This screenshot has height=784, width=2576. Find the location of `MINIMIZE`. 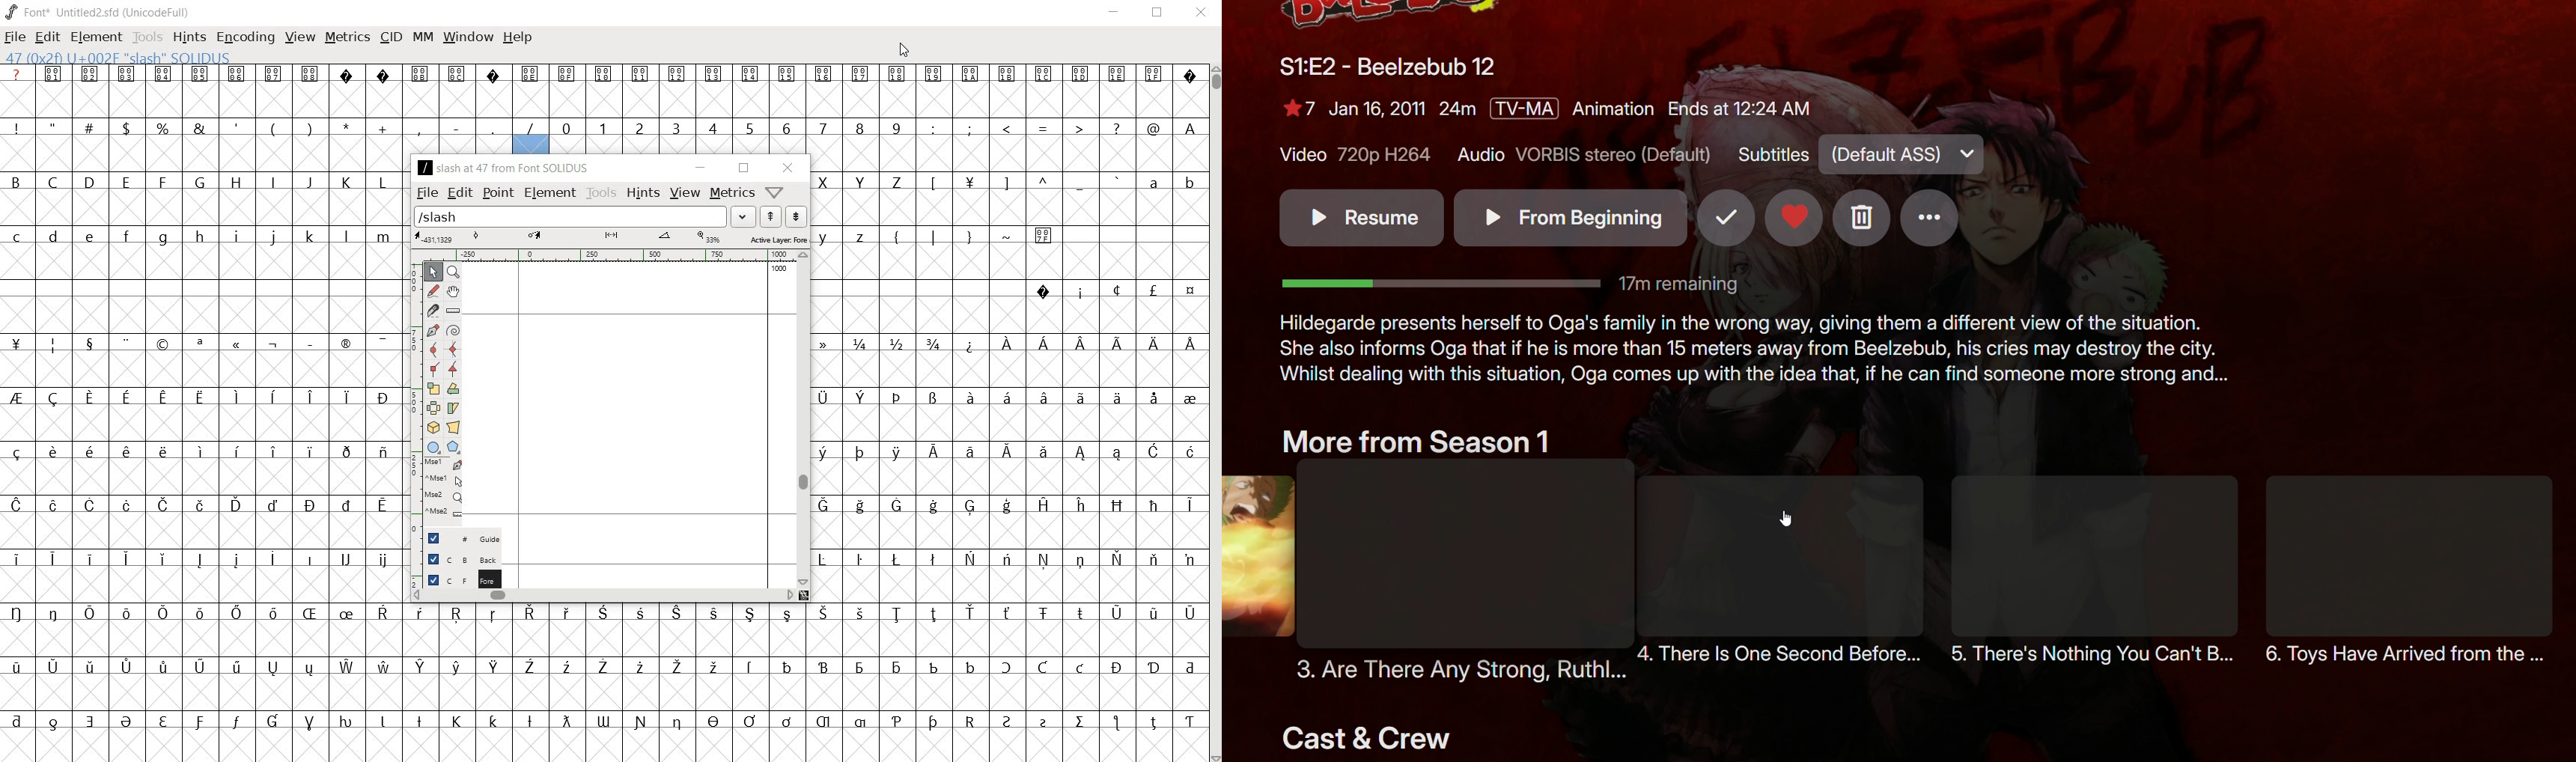

MINIMIZE is located at coordinates (1113, 14).